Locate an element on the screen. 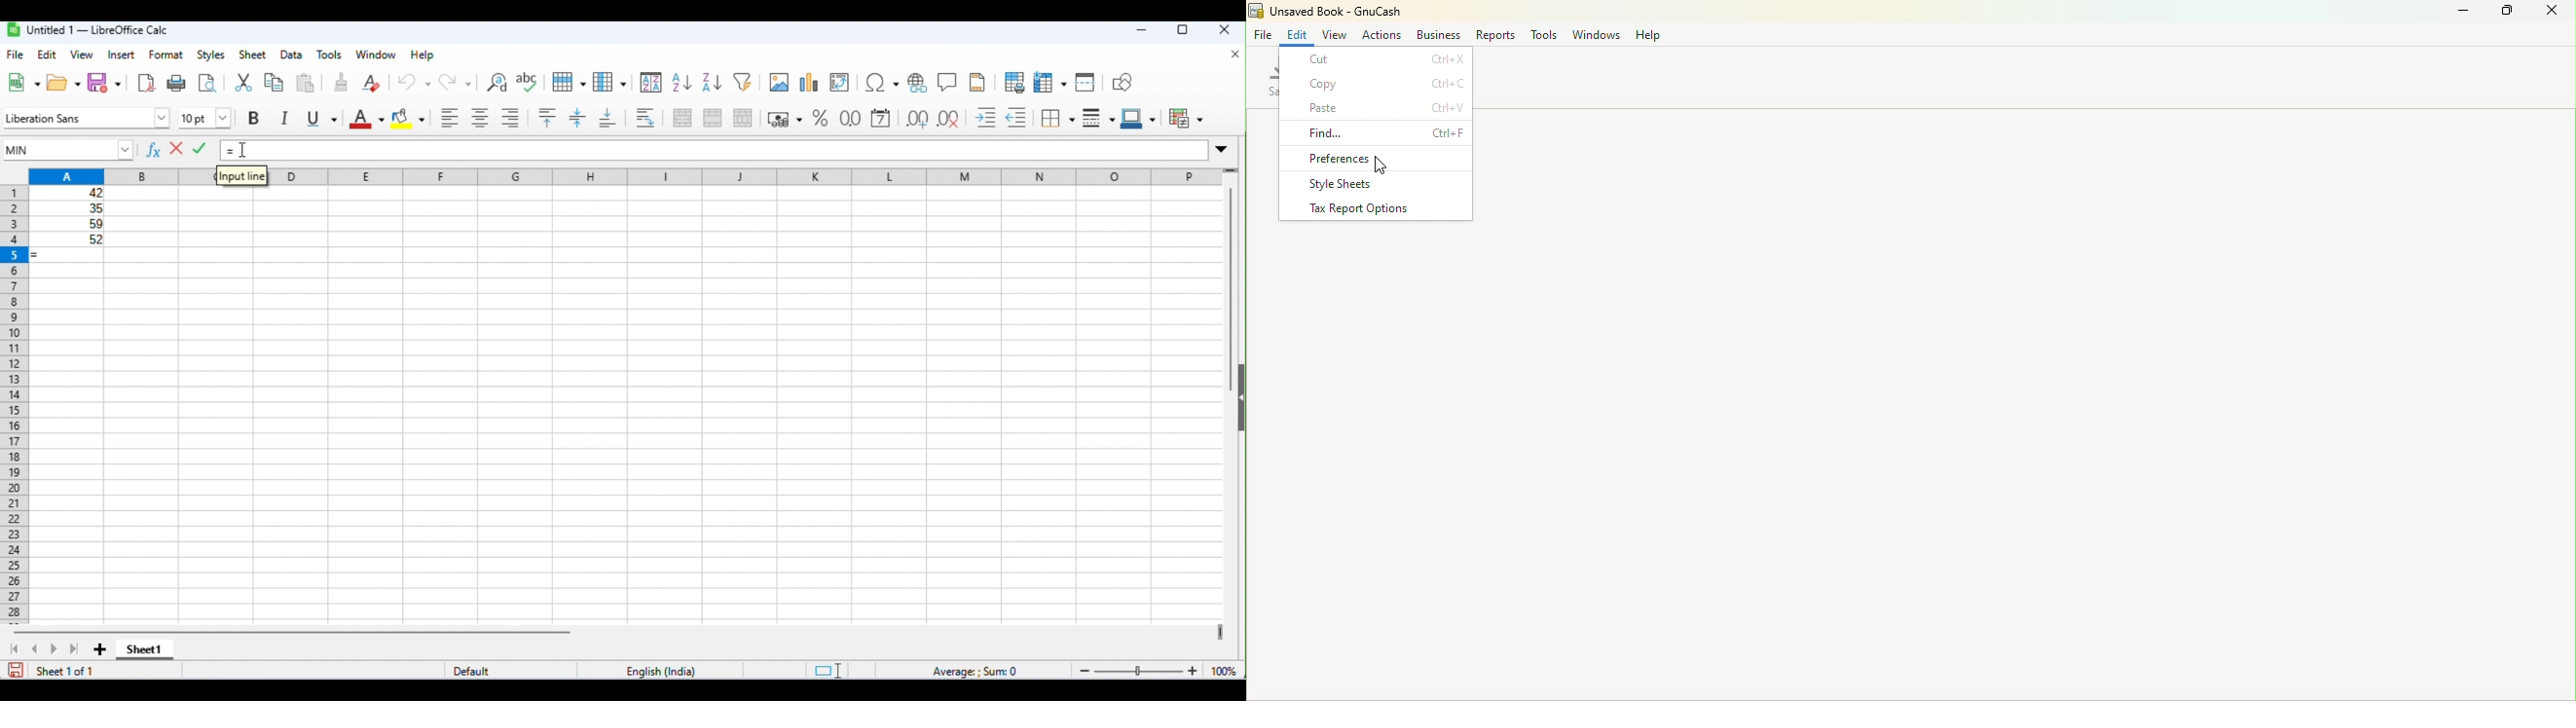 This screenshot has width=2576, height=728. insert image is located at coordinates (778, 82).